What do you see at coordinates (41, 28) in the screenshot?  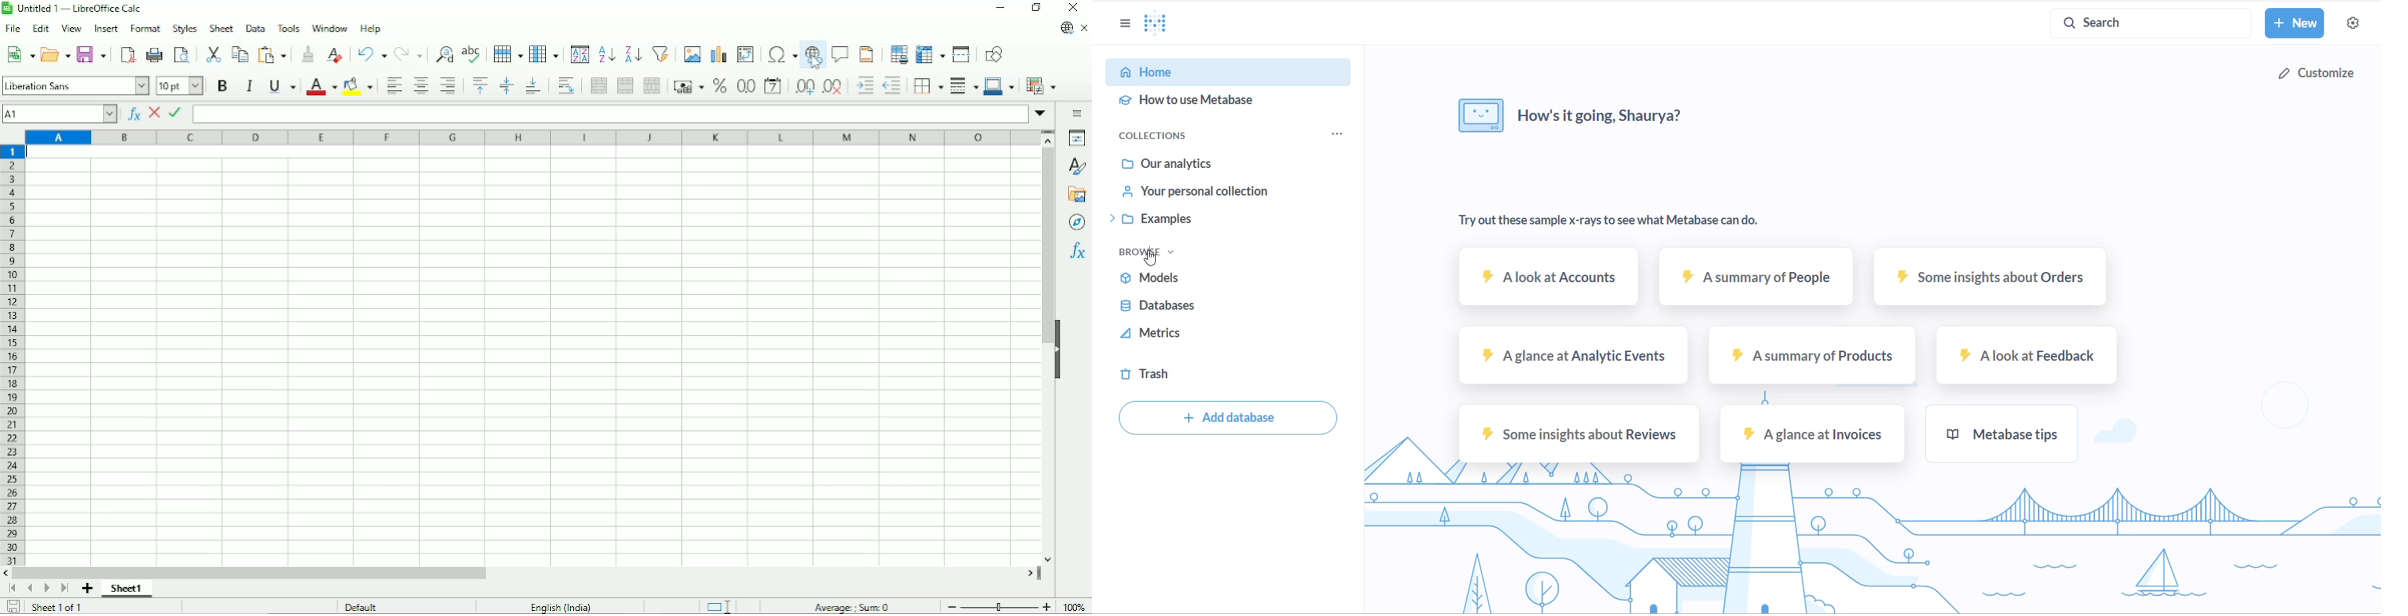 I see `Edit` at bounding box center [41, 28].